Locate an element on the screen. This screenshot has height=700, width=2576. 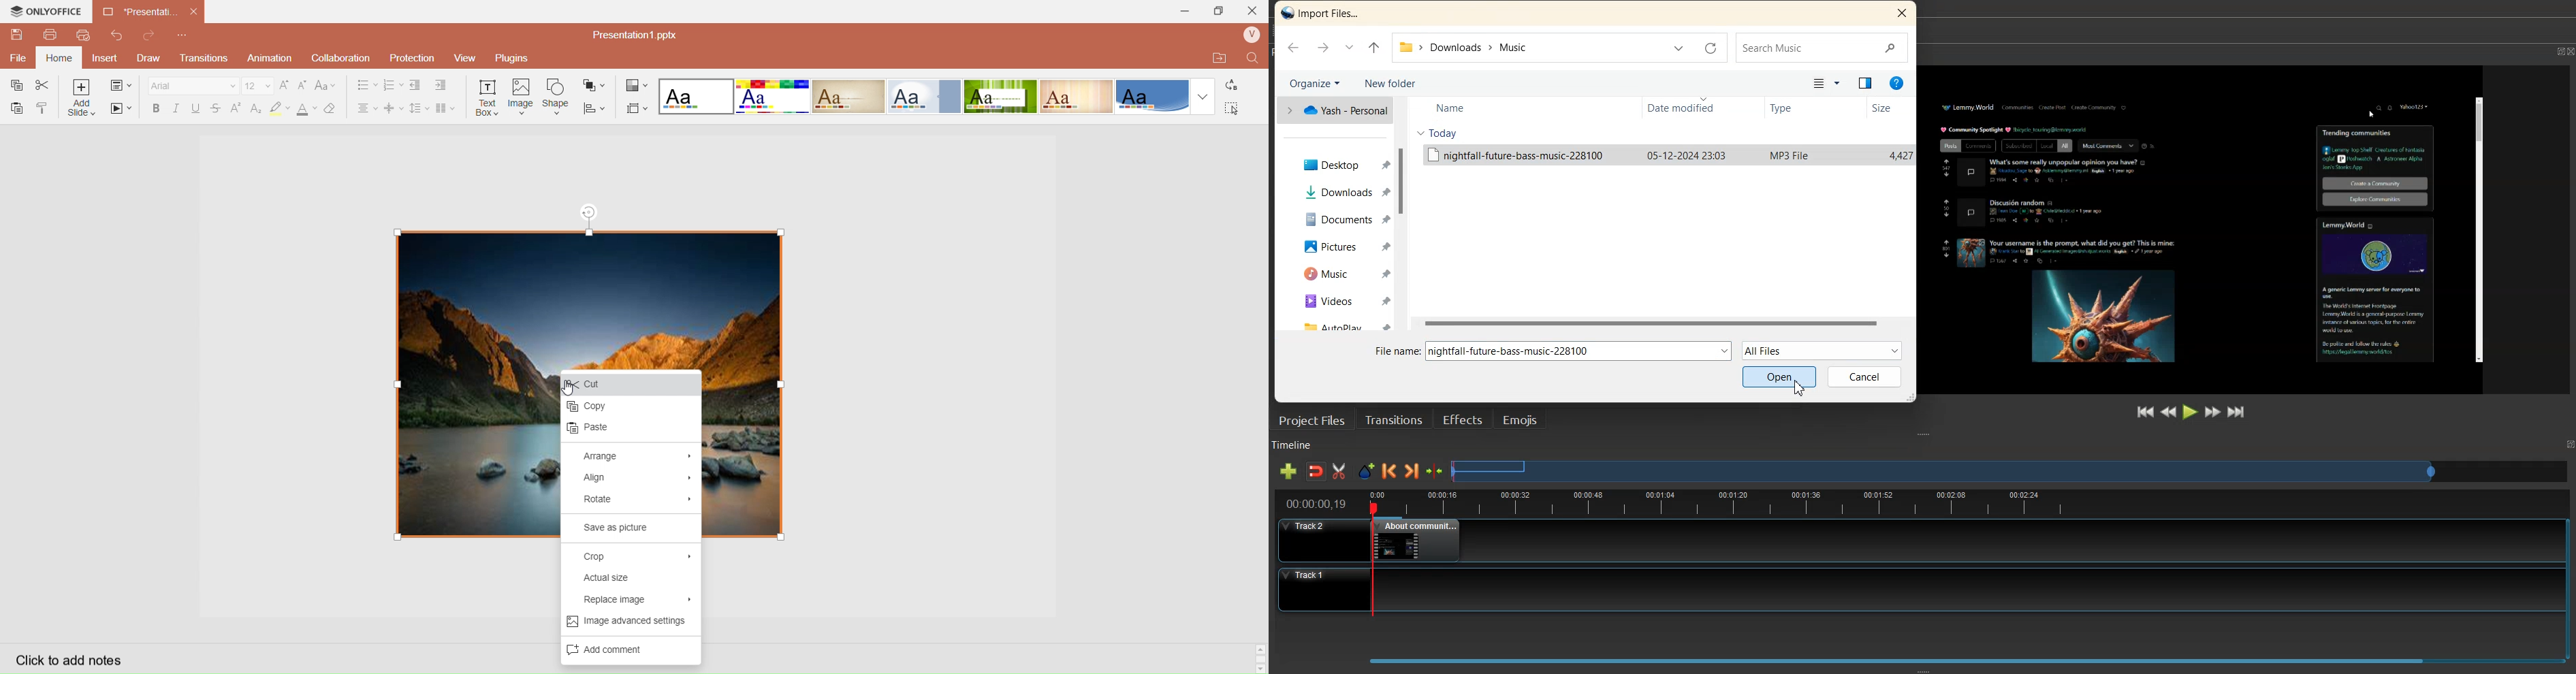
Music is located at coordinates (1333, 275).